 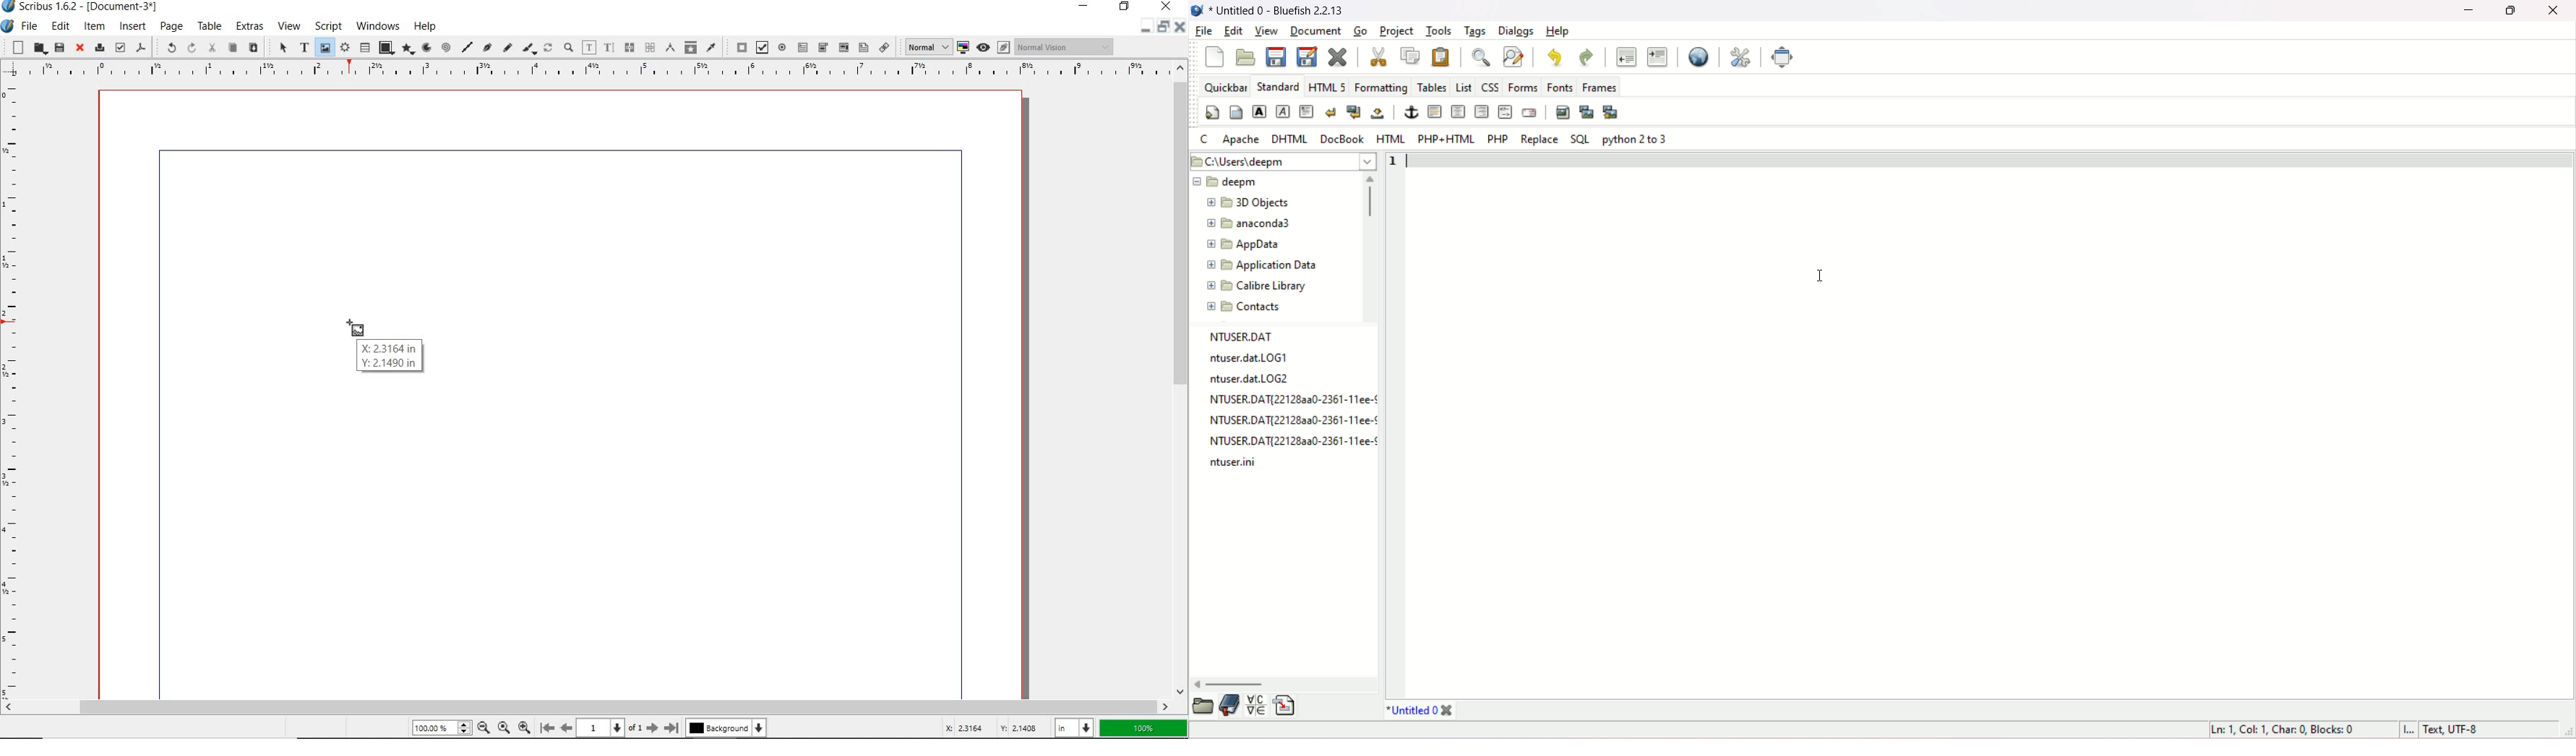 What do you see at coordinates (1073, 728) in the screenshot?
I see `select unit` at bounding box center [1073, 728].